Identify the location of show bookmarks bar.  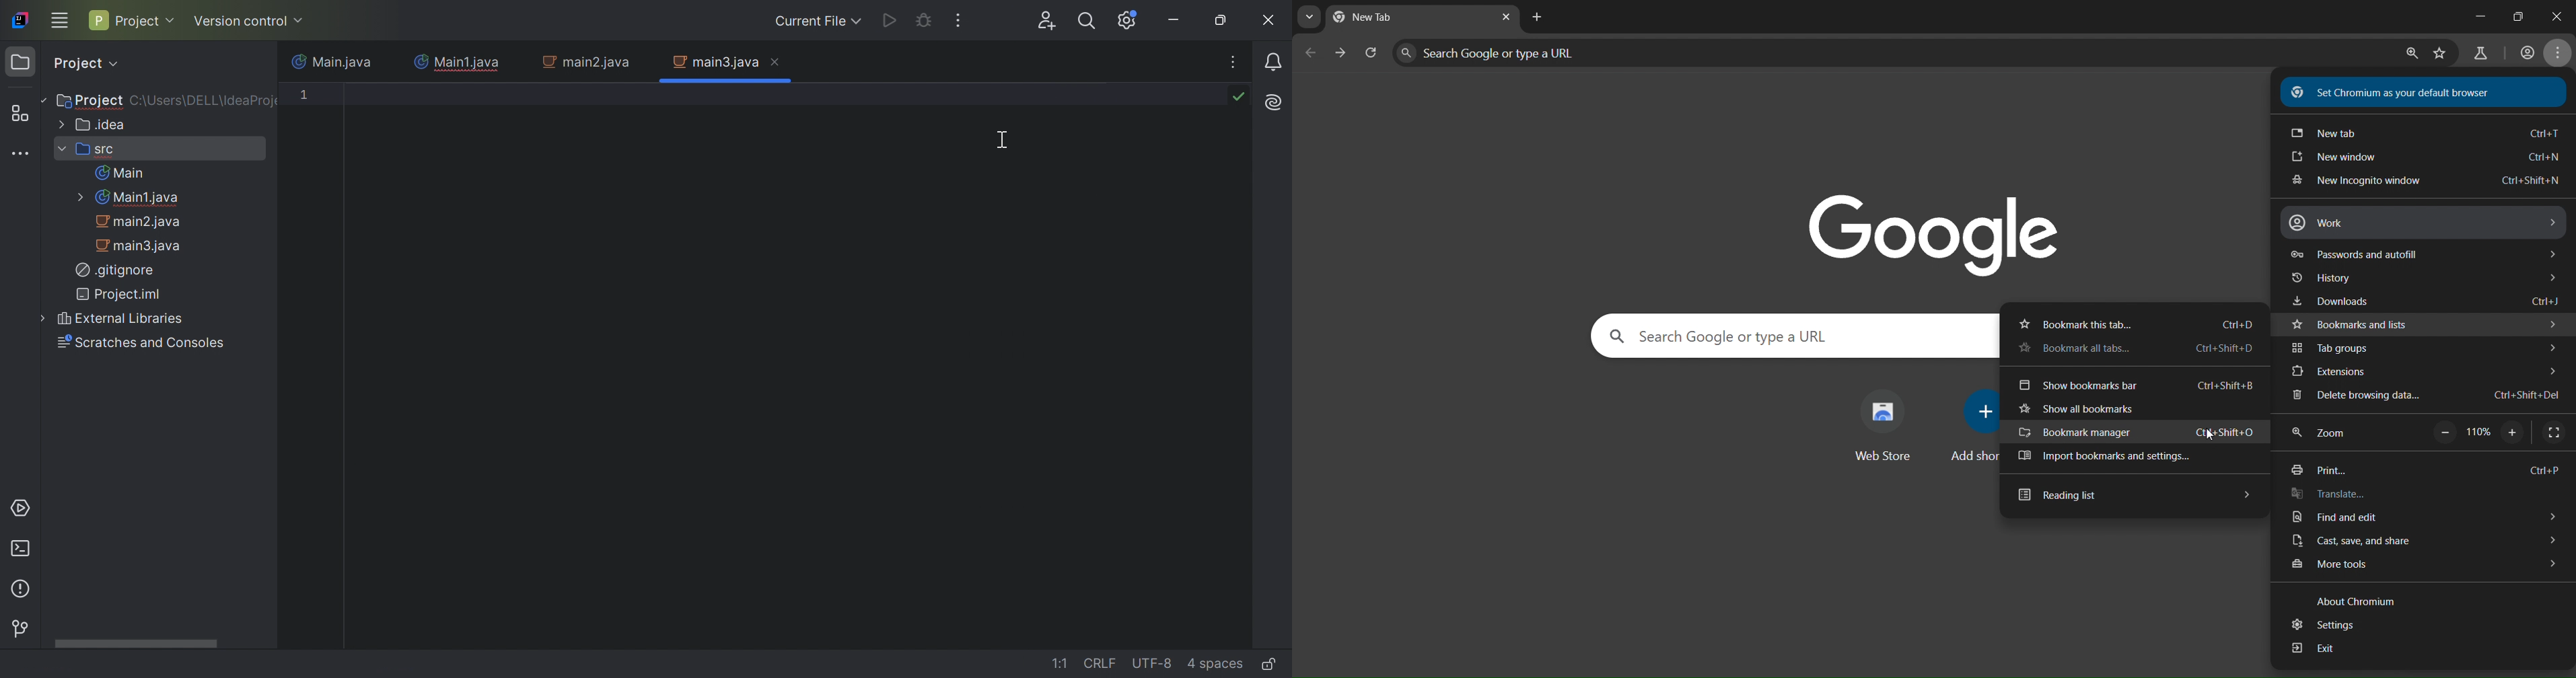
(2136, 386).